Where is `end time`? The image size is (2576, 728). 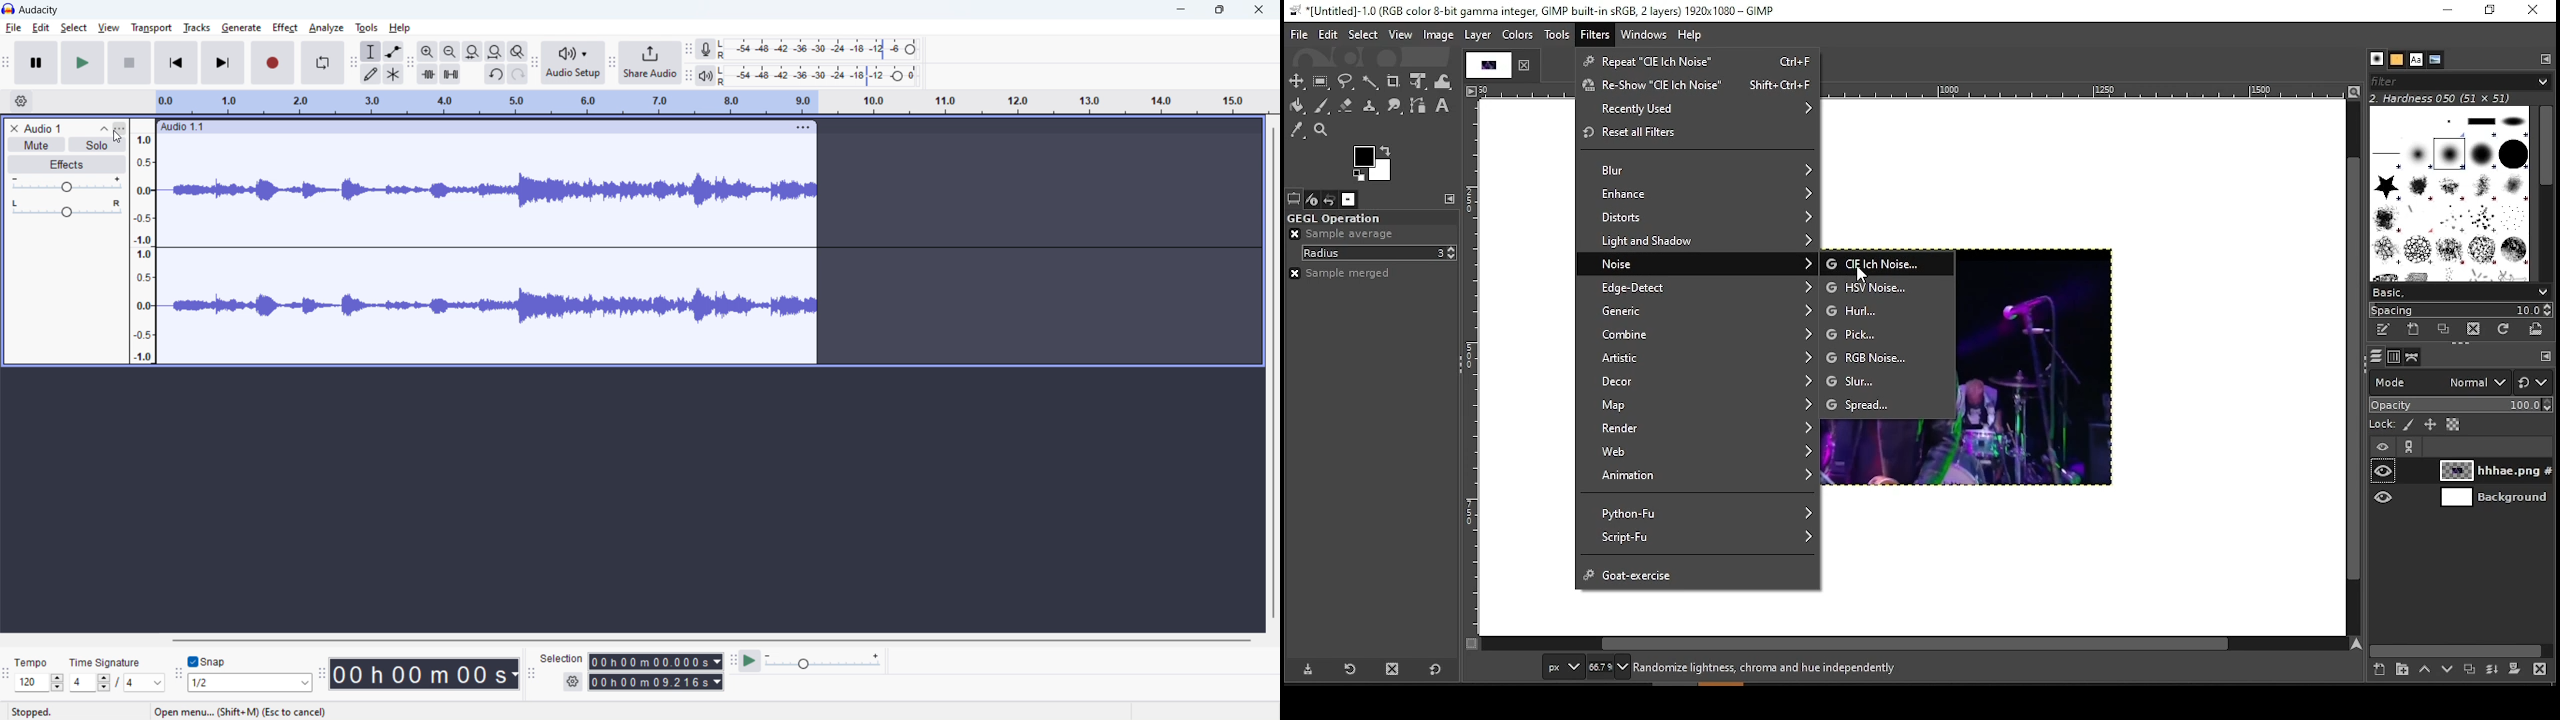
end time is located at coordinates (657, 682).